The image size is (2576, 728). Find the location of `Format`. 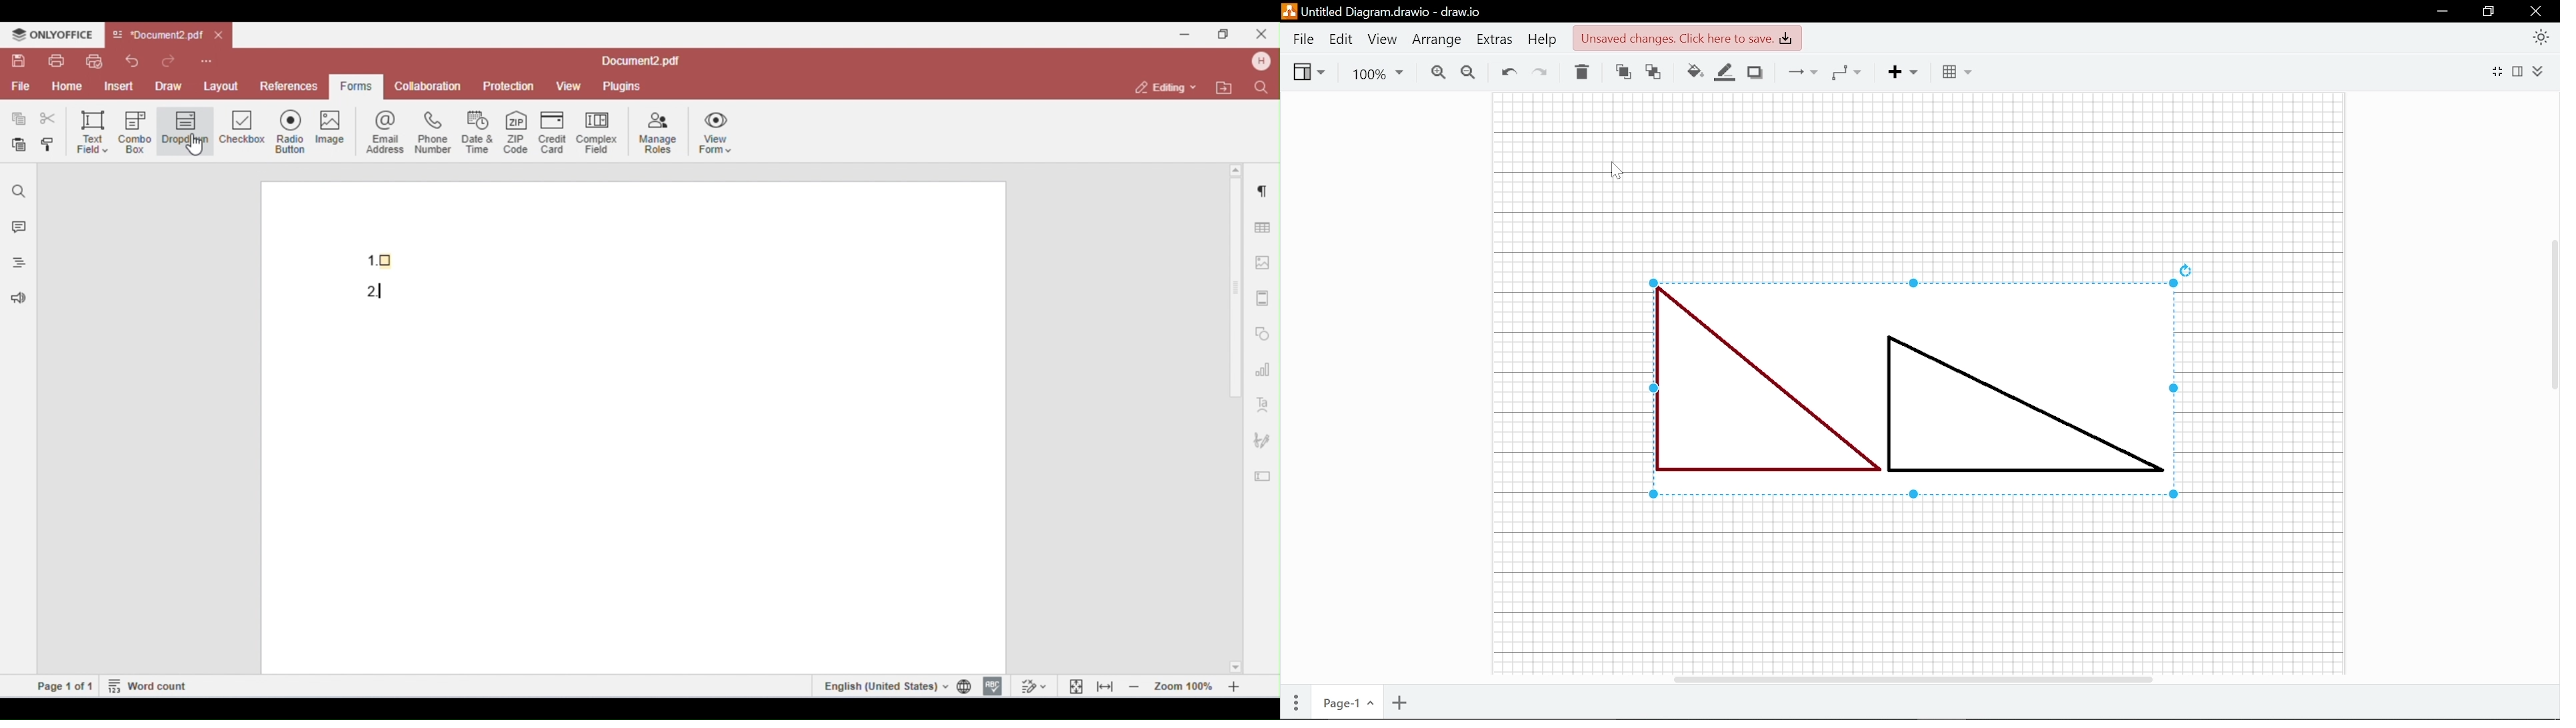

Format is located at coordinates (2518, 73).